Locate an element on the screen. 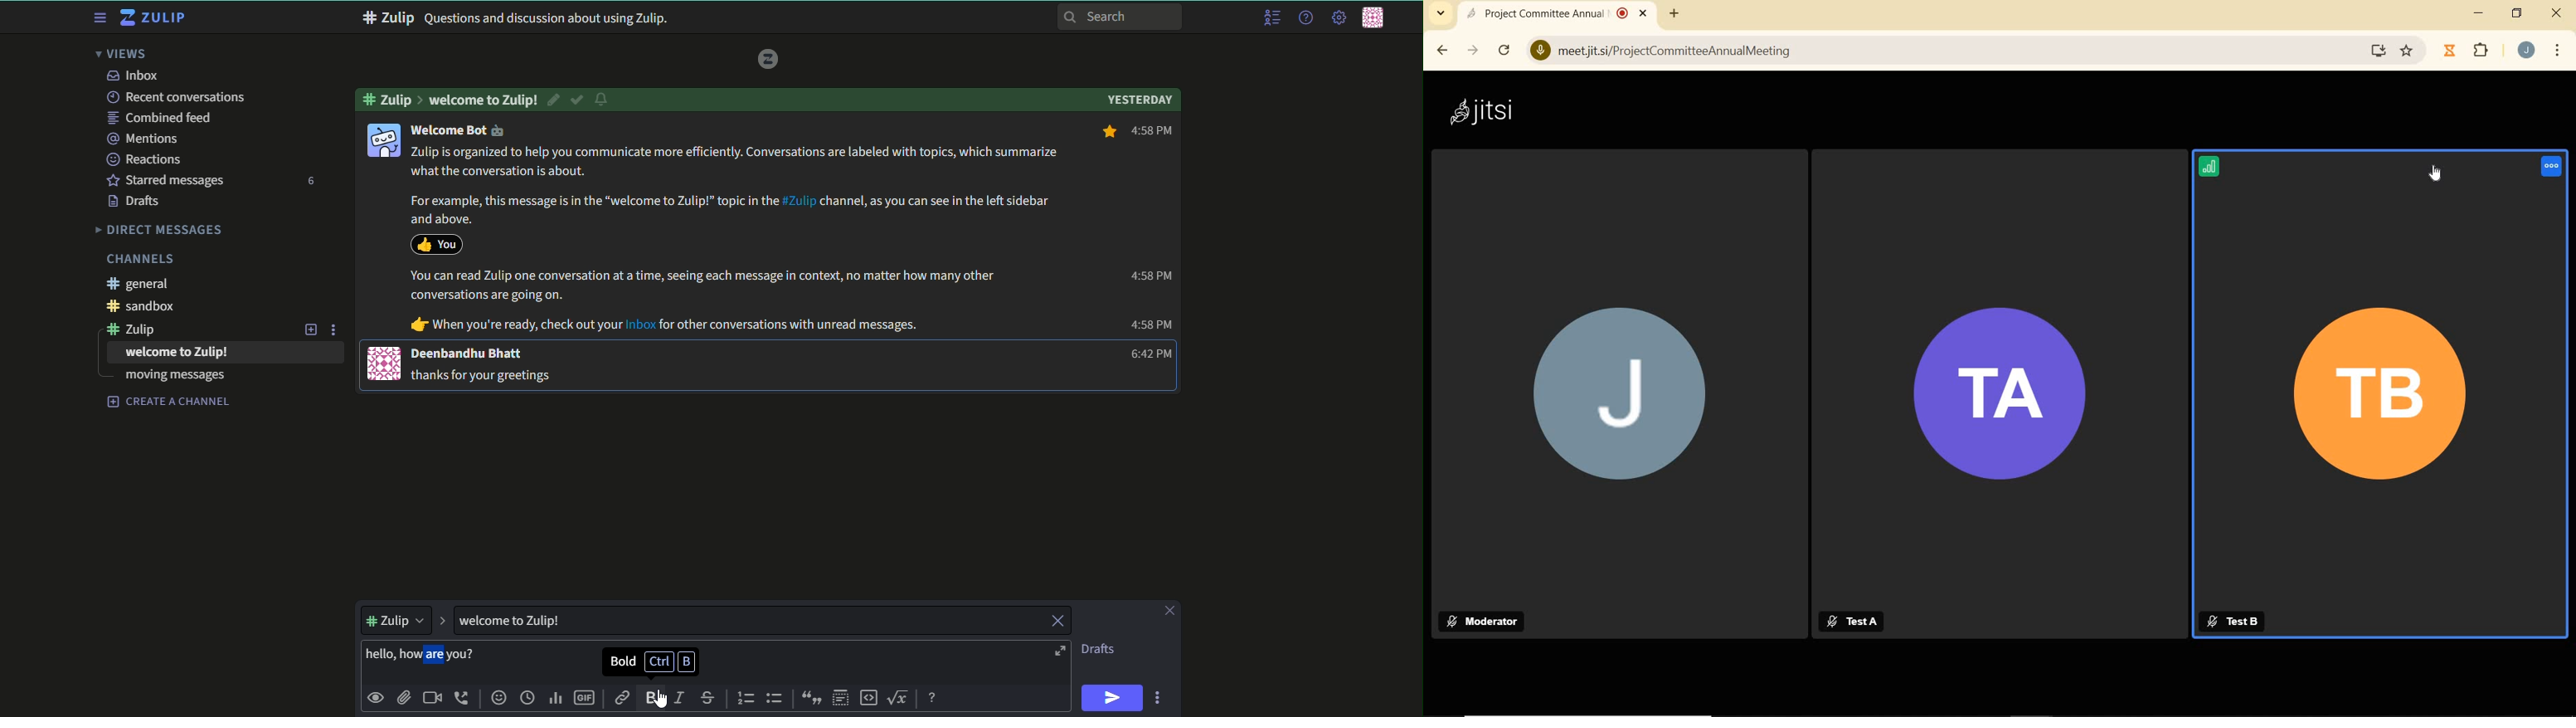  #zulip is located at coordinates (139, 329).